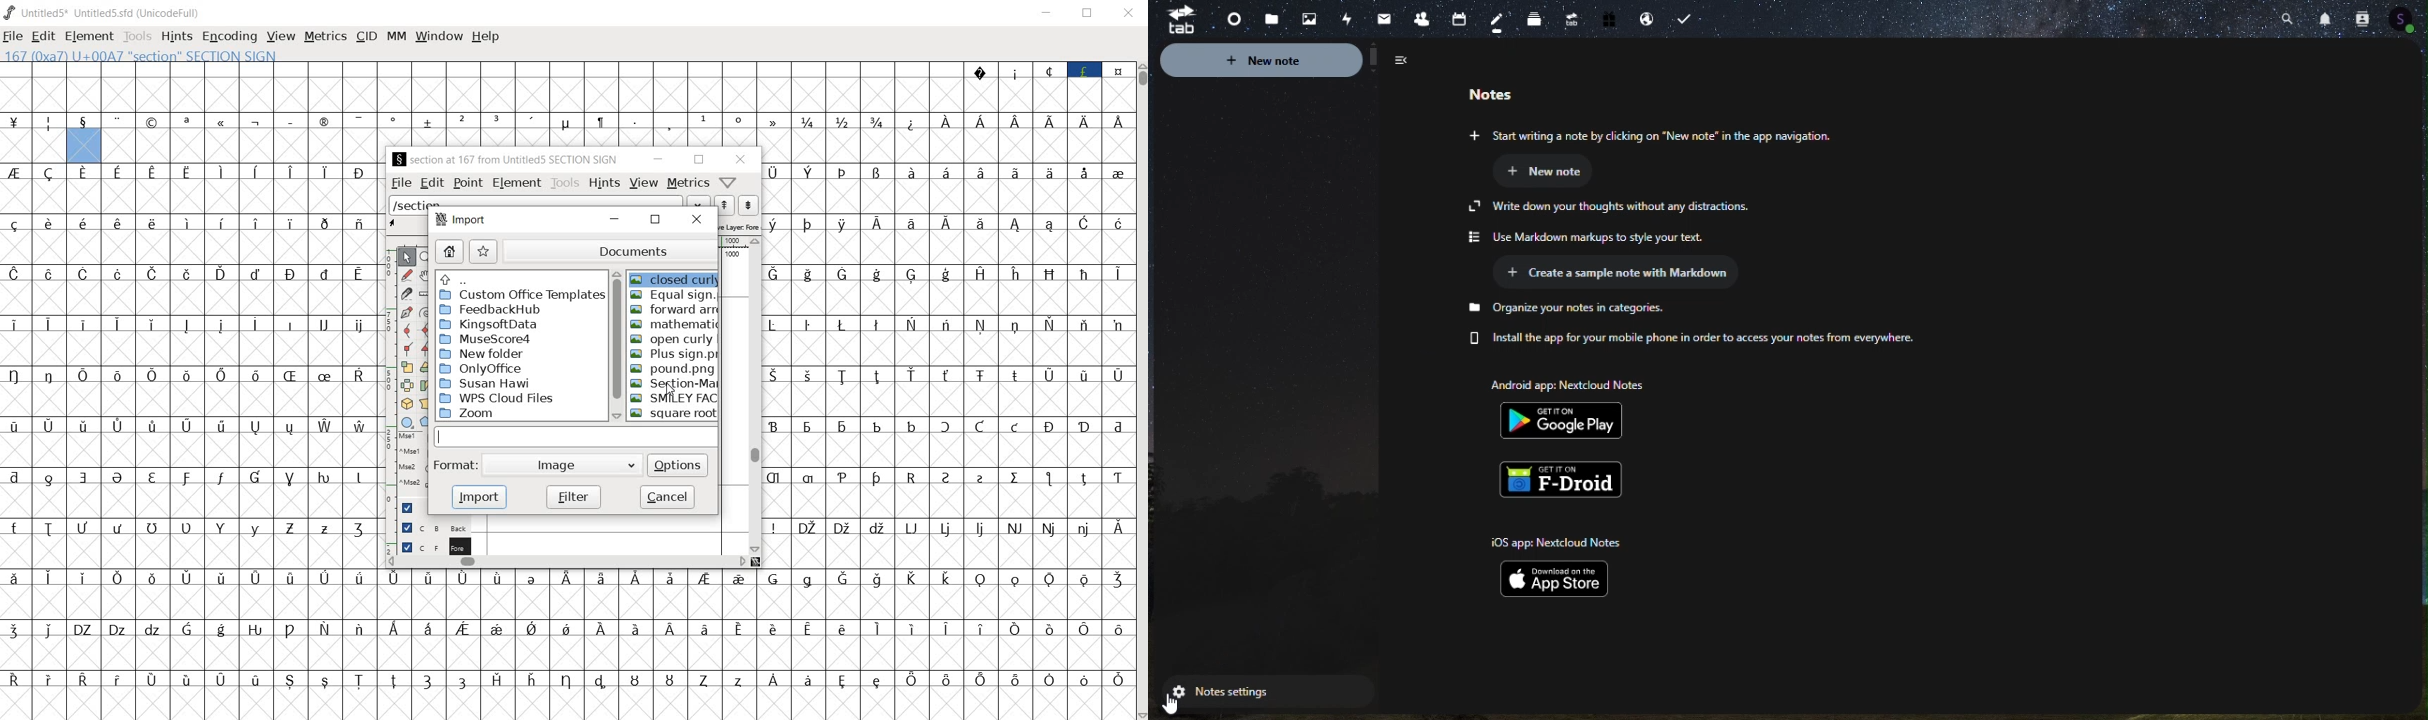 This screenshot has width=2436, height=728. I want to click on Files, so click(1269, 19).